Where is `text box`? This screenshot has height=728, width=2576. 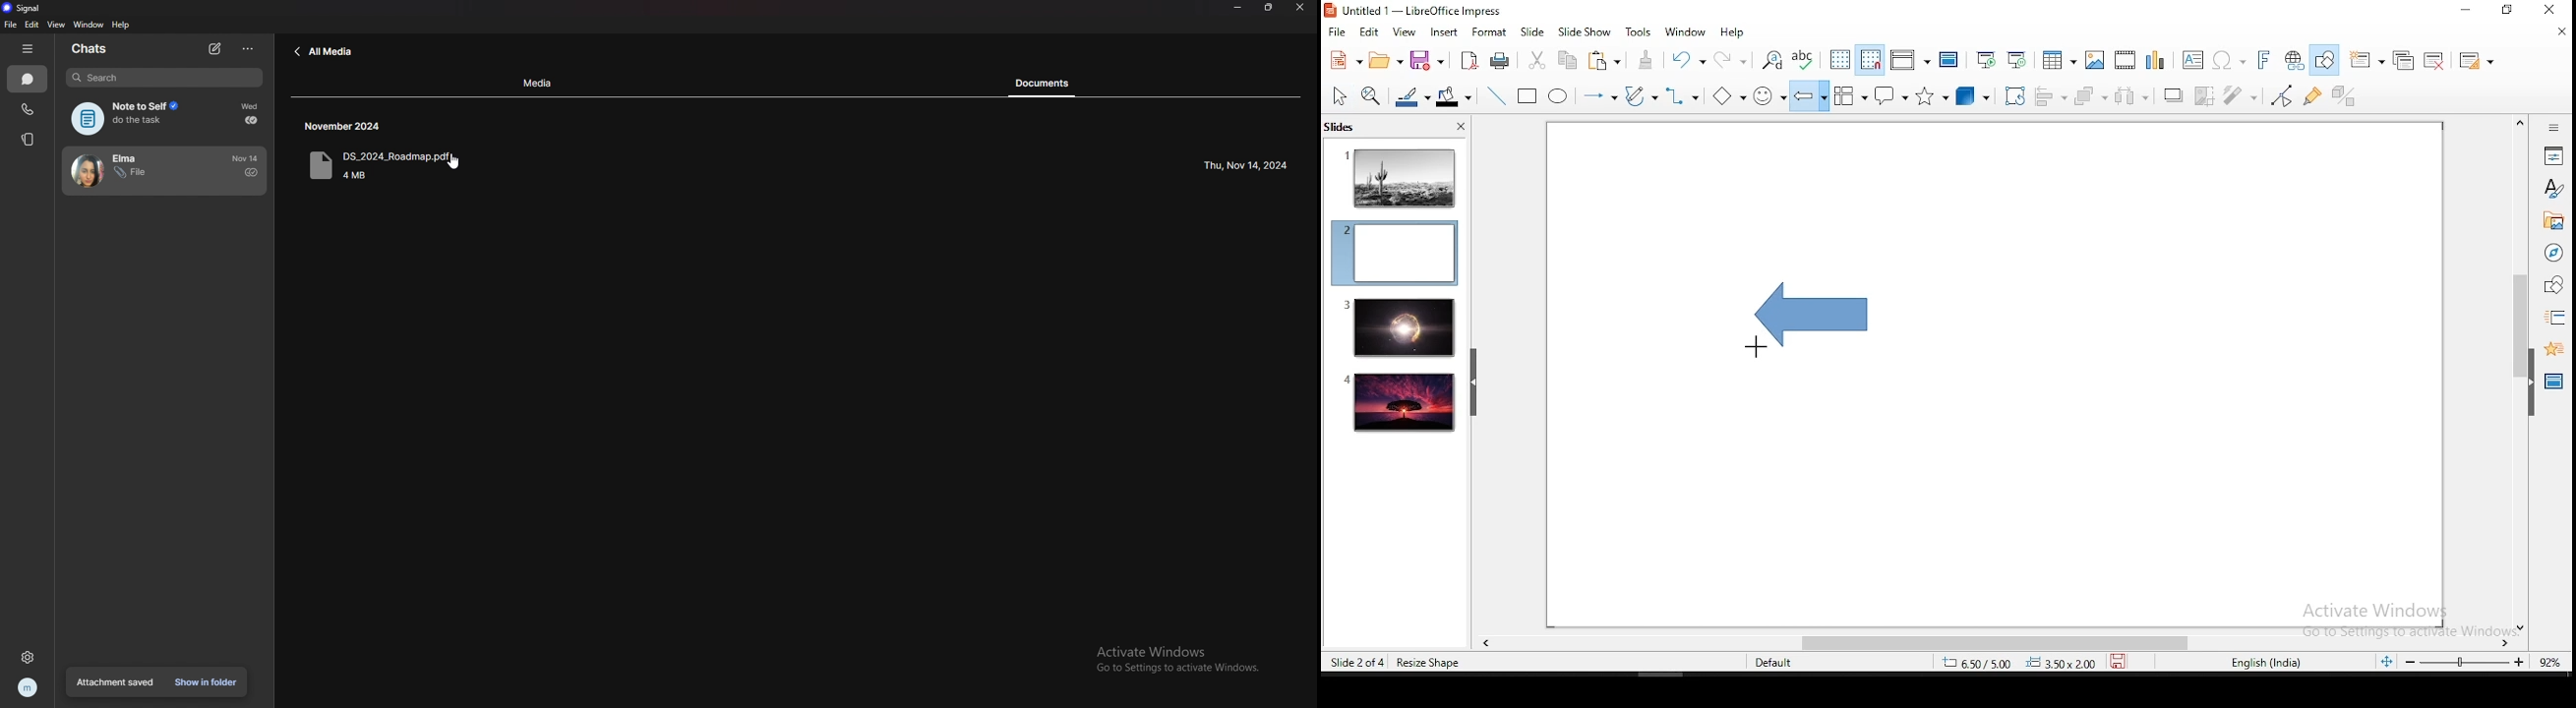
text box is located at coordinates (2191, 60).